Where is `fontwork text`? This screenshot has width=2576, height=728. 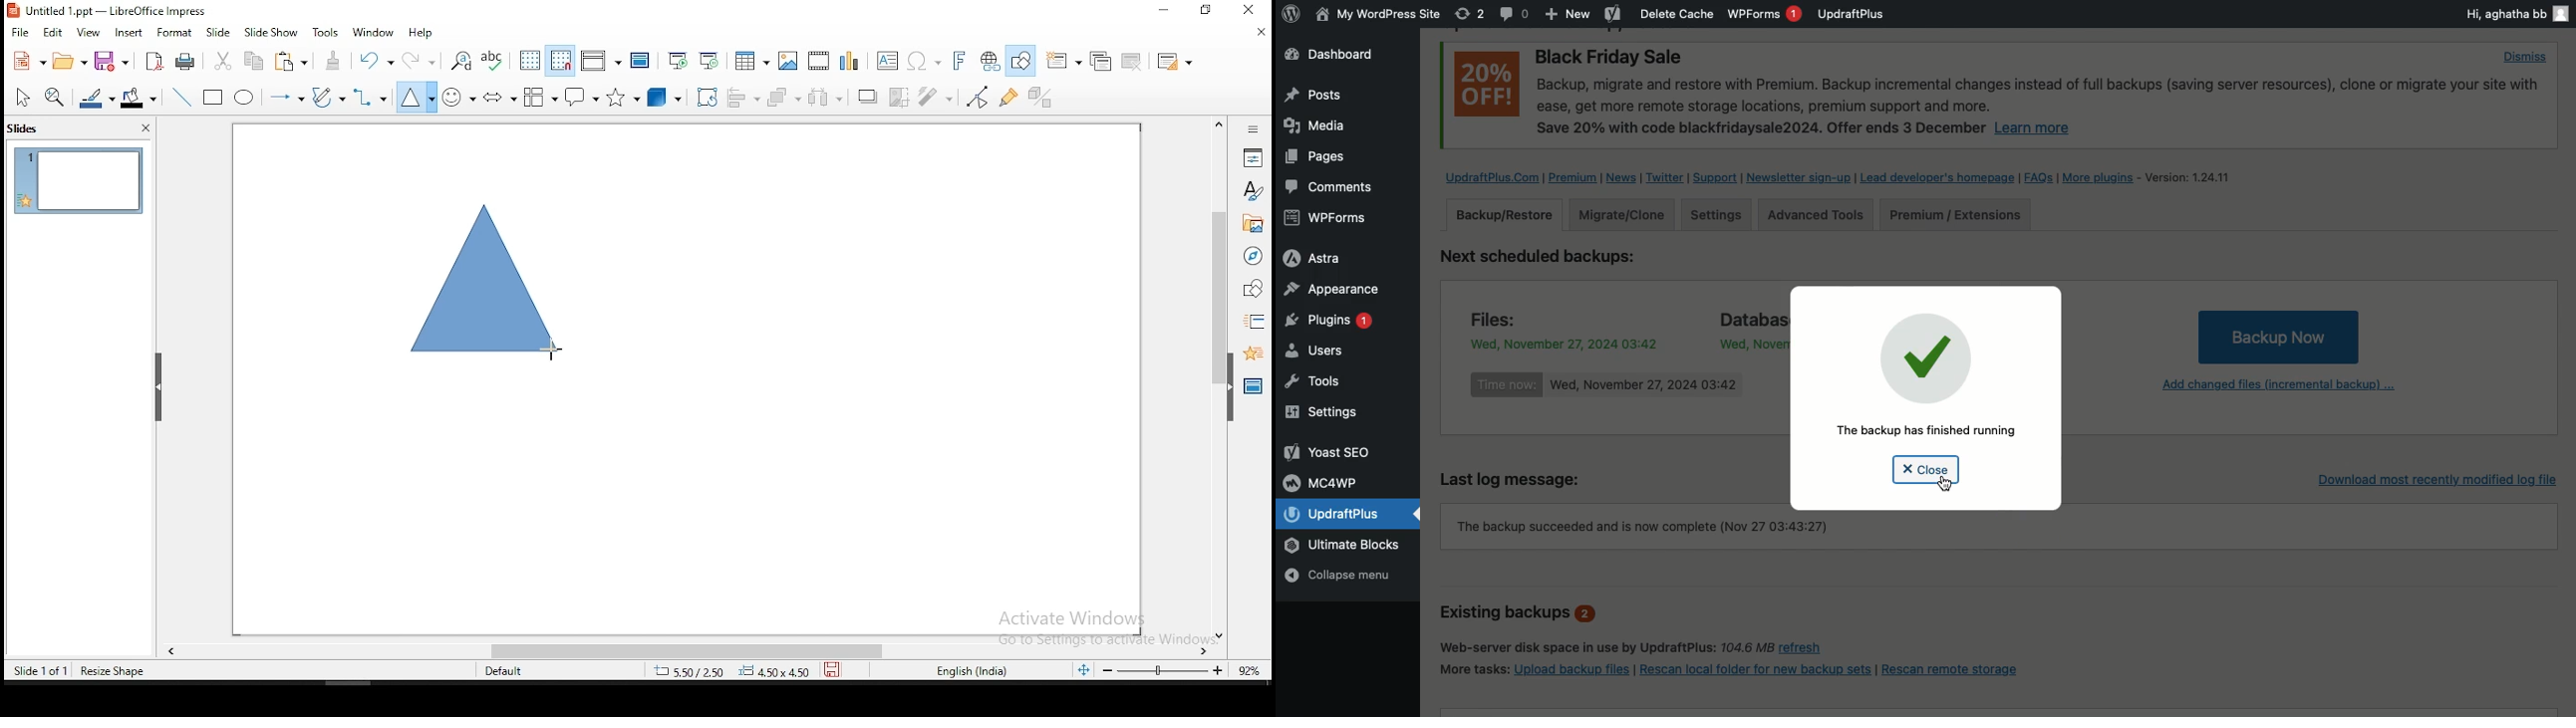
fontwork text is located at coordinates (953, 61).